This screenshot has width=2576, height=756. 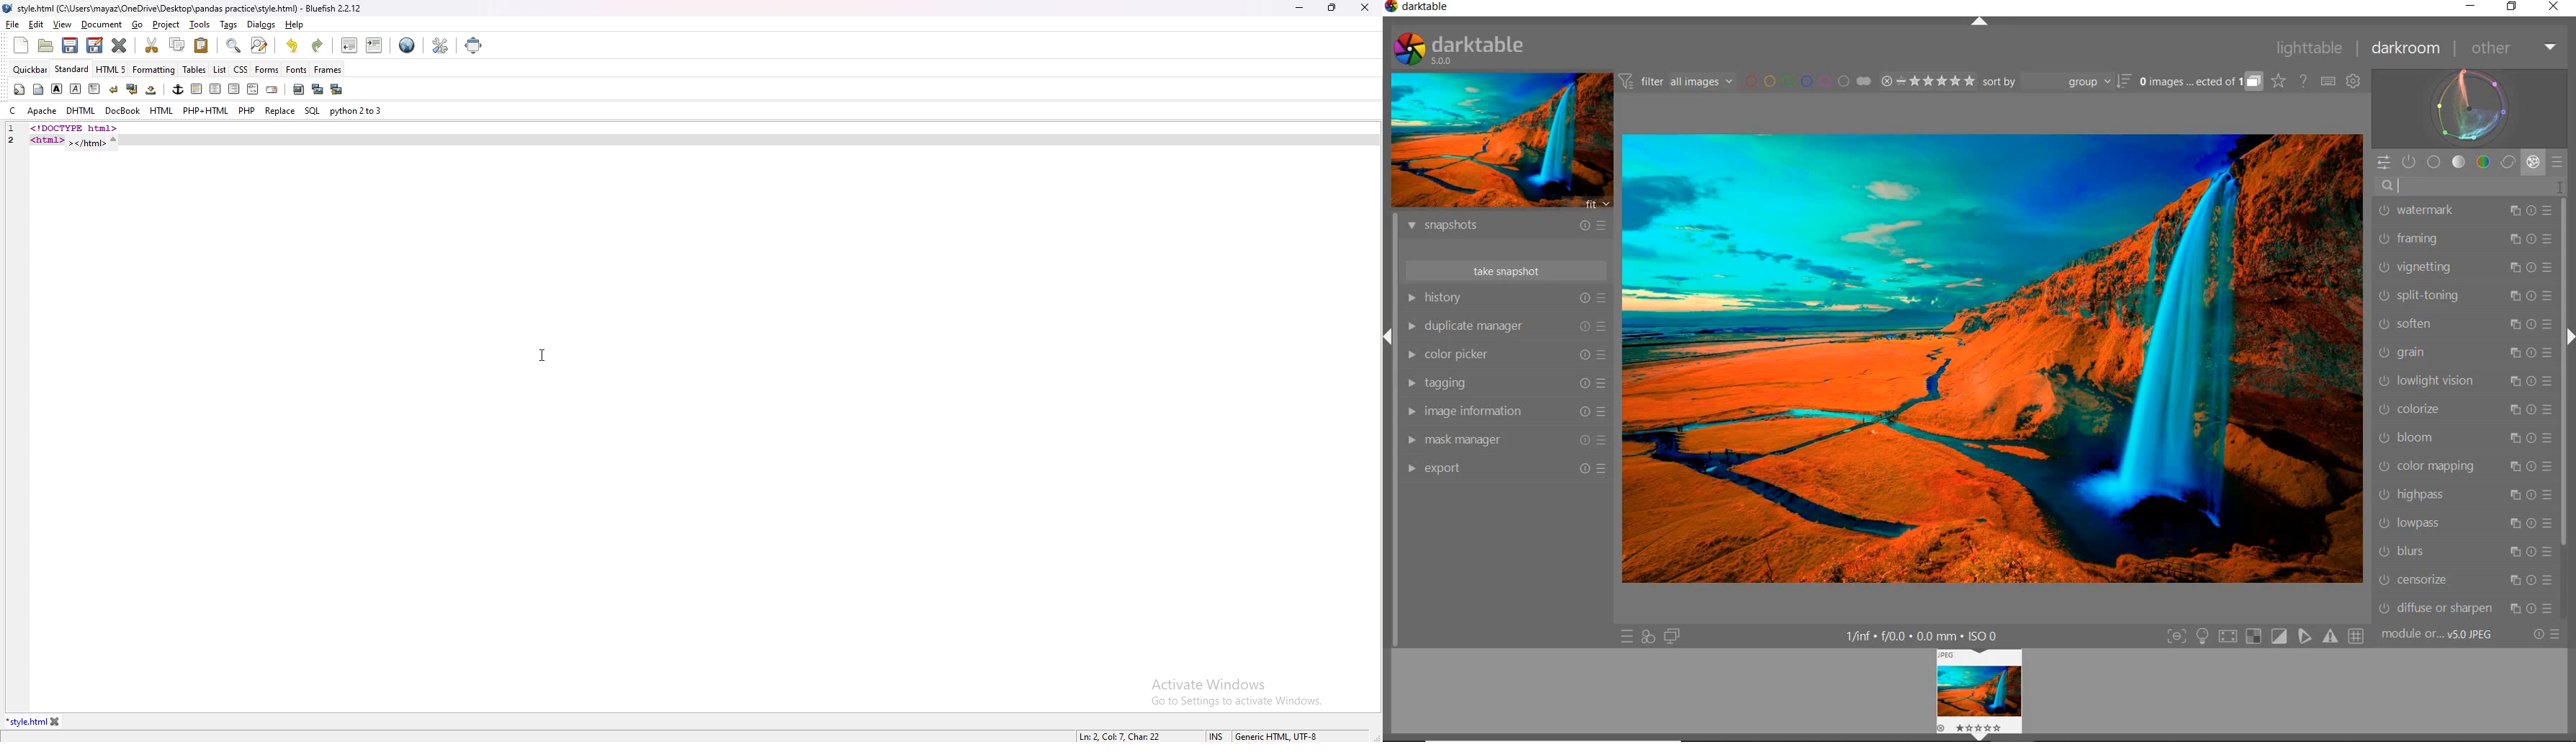 What do you see at coordinates (1928, 80) in the screenshot?
I see `RANGE RATING OF SELECTED IMAGES` at bounding box center [1928, 80].